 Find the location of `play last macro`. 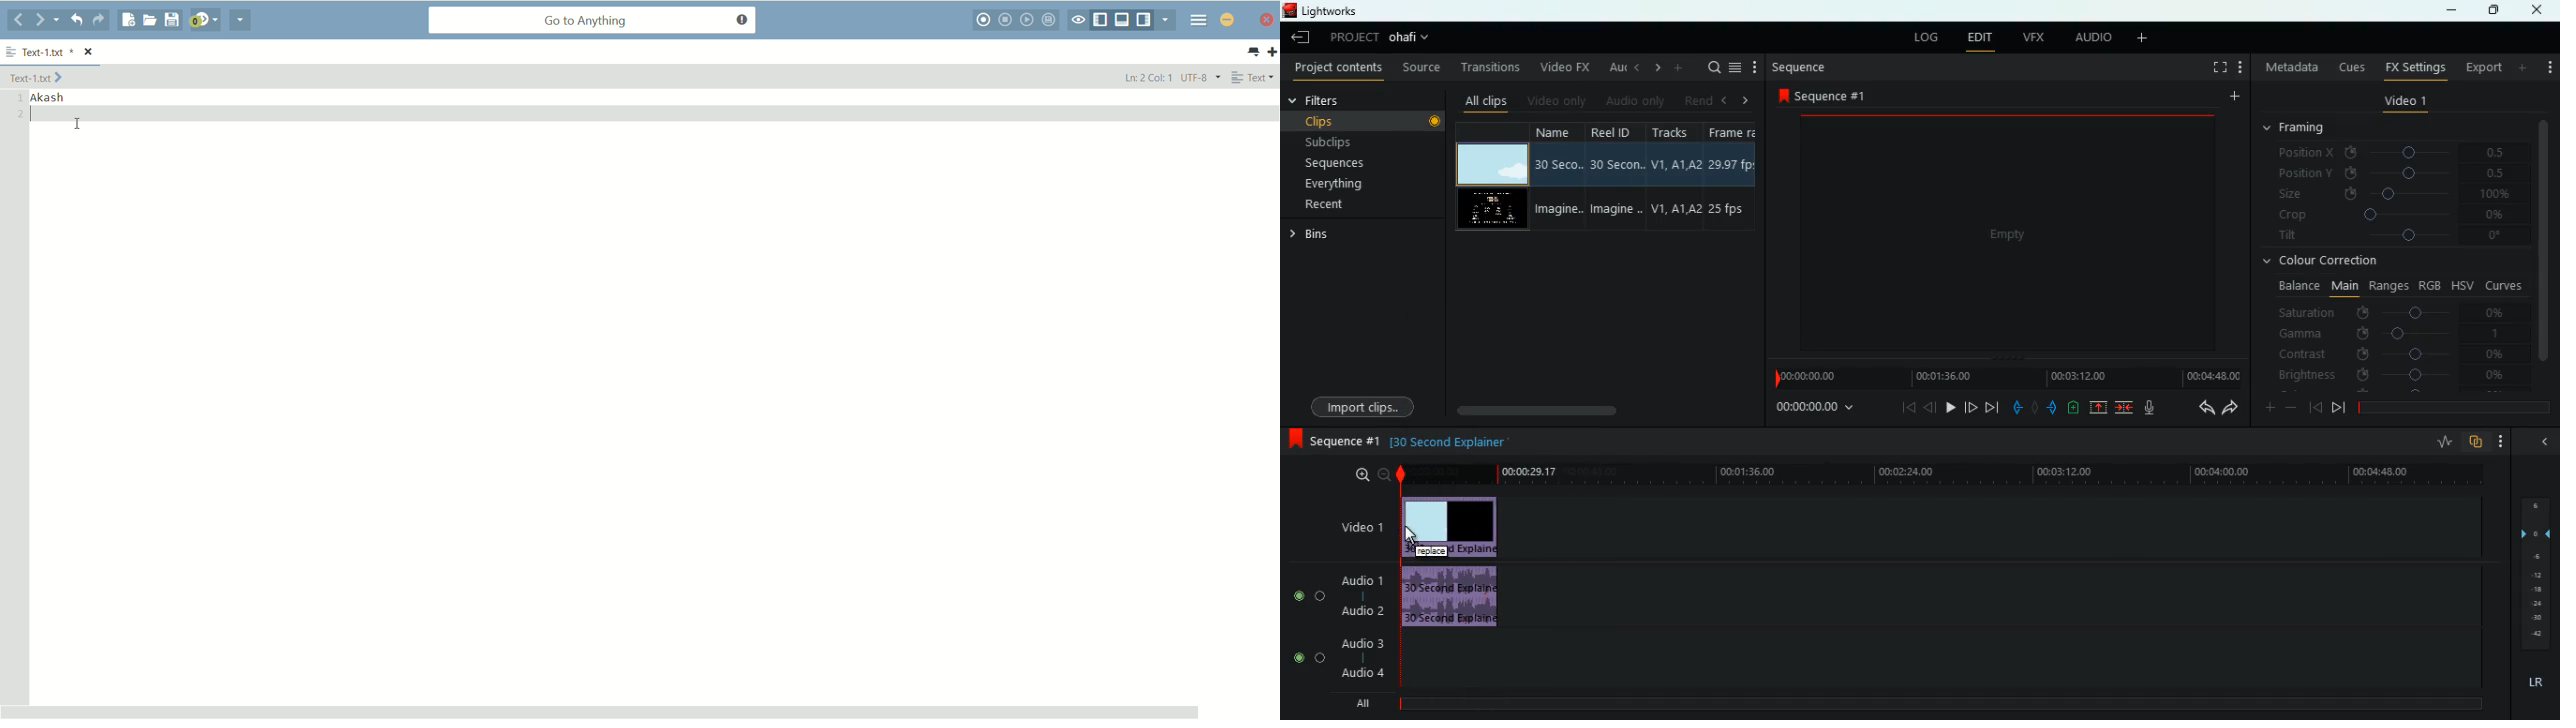

play last macro is located at coordinates (1027, 19).